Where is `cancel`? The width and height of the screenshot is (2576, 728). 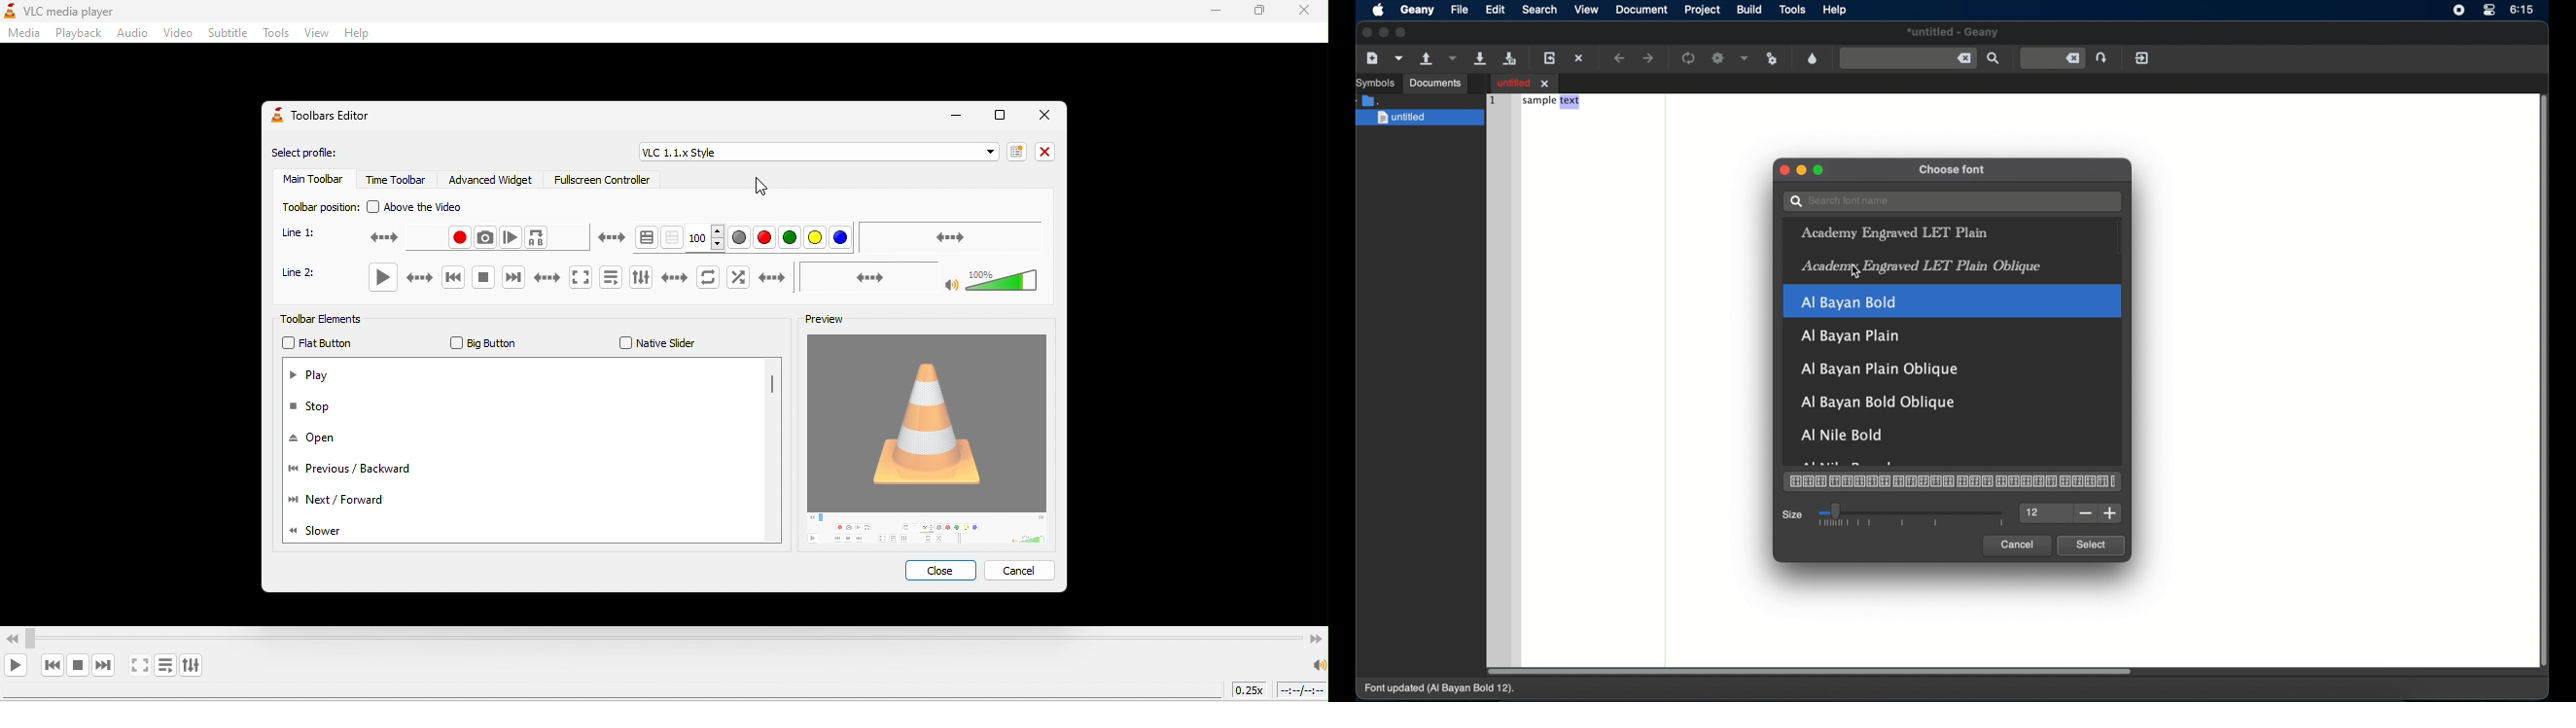 cancel is located at coordinates (1022, 570).